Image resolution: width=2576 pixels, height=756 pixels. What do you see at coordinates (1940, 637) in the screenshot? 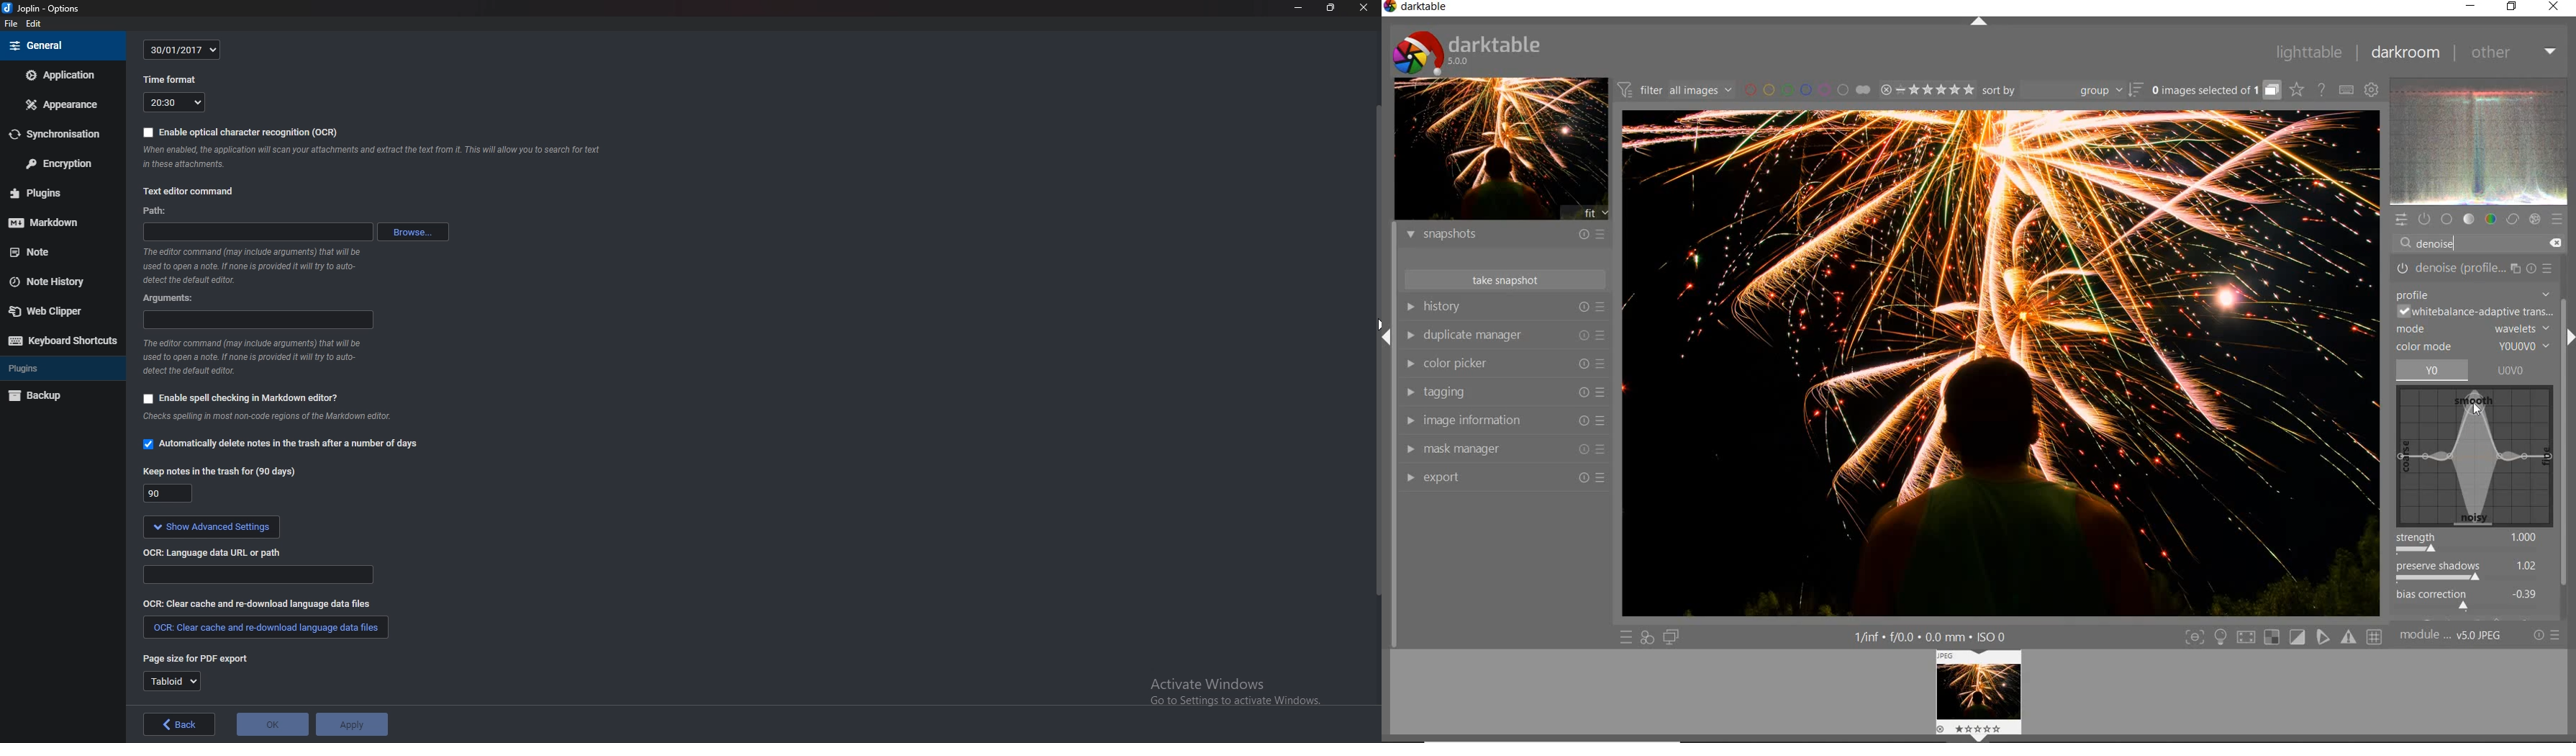
I see `1/inf*f/0.0 mm*ISO 0` at bounding box center [1940, 637].